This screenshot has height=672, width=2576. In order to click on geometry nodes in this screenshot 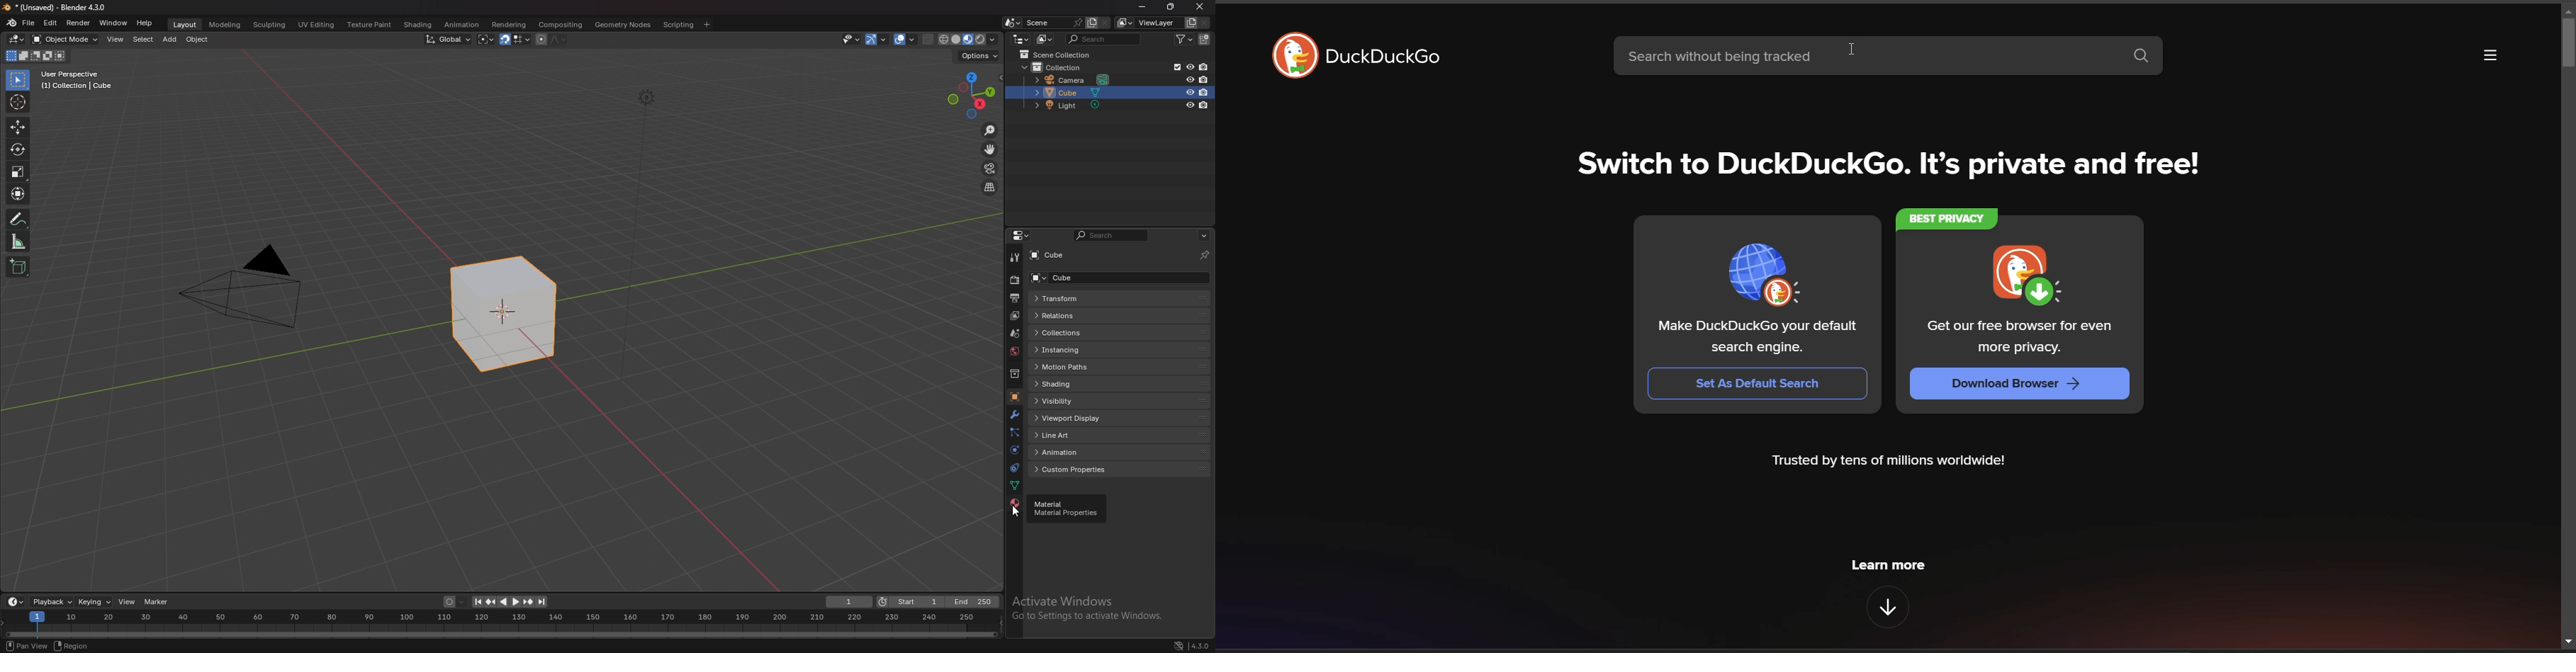, I will do `click(623, 24)`.